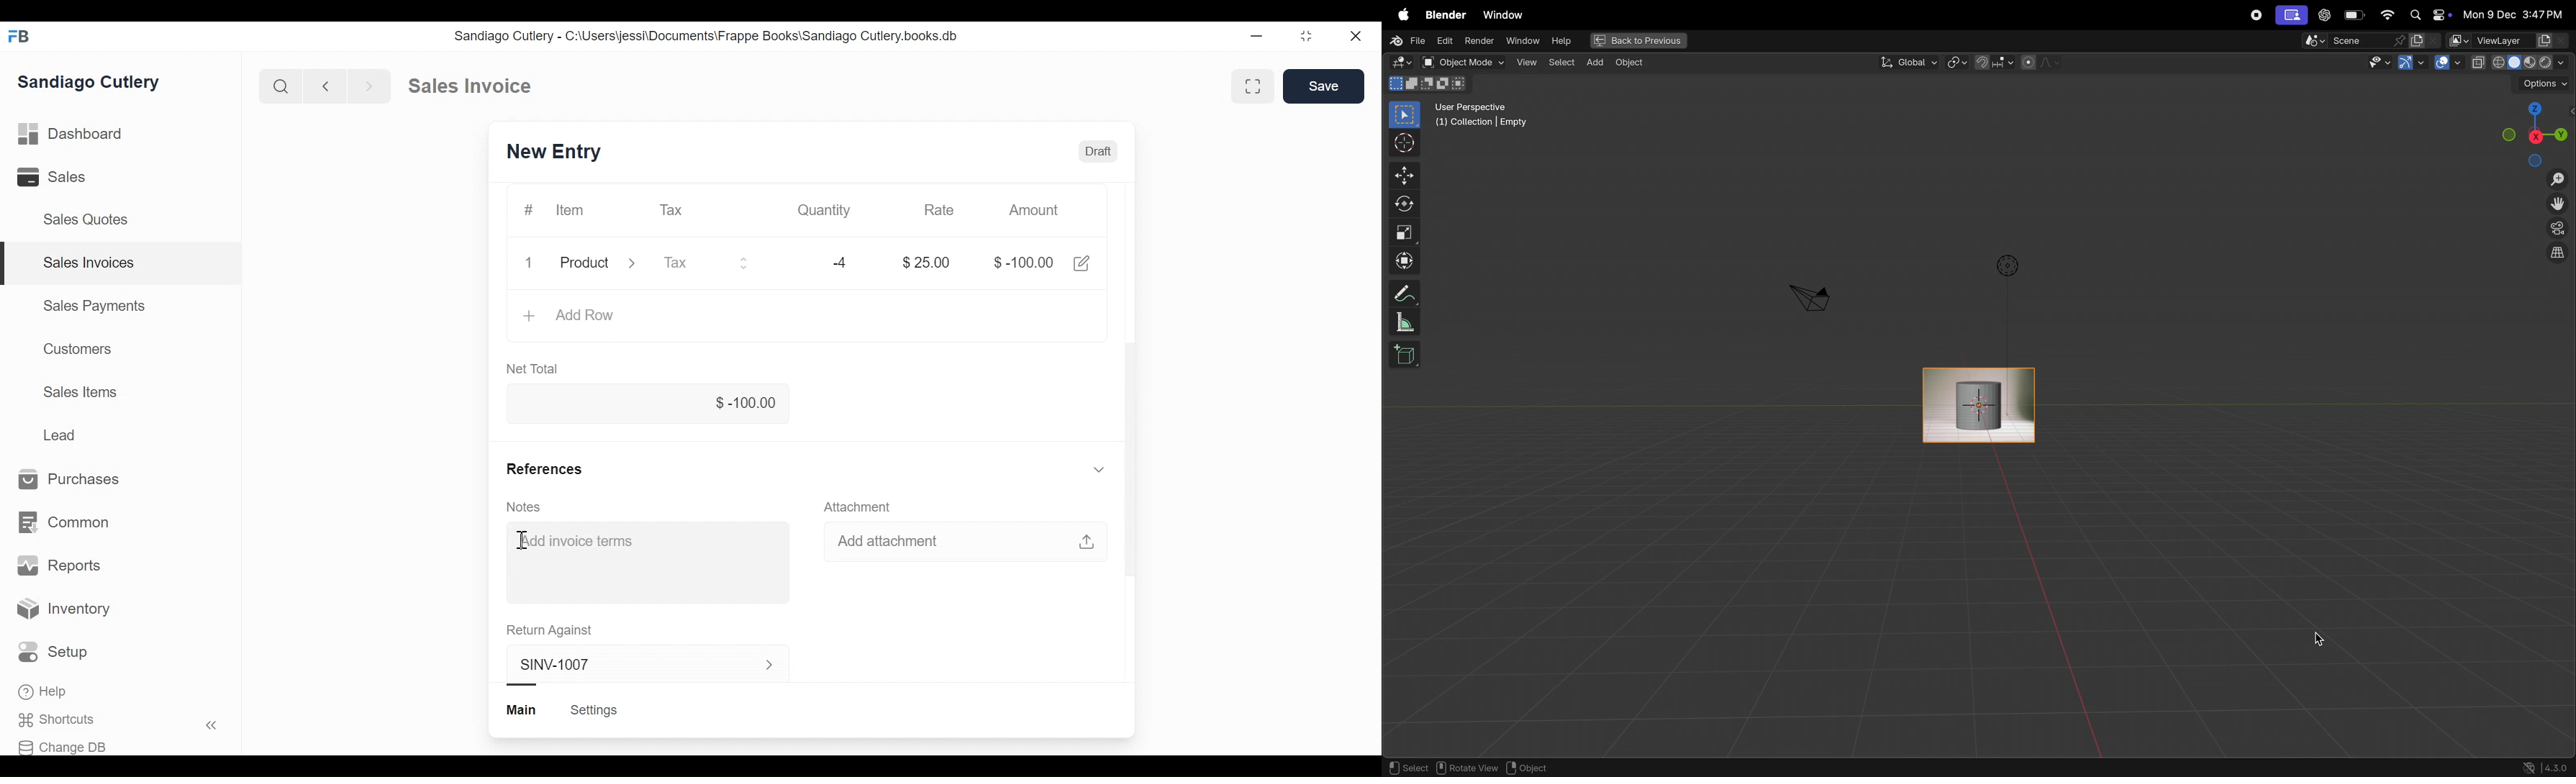 The width and height of the screenshot is (2576, 784). Describe the element at coordinates (57, 564) in the screenshot. I see `Reports` at that location.